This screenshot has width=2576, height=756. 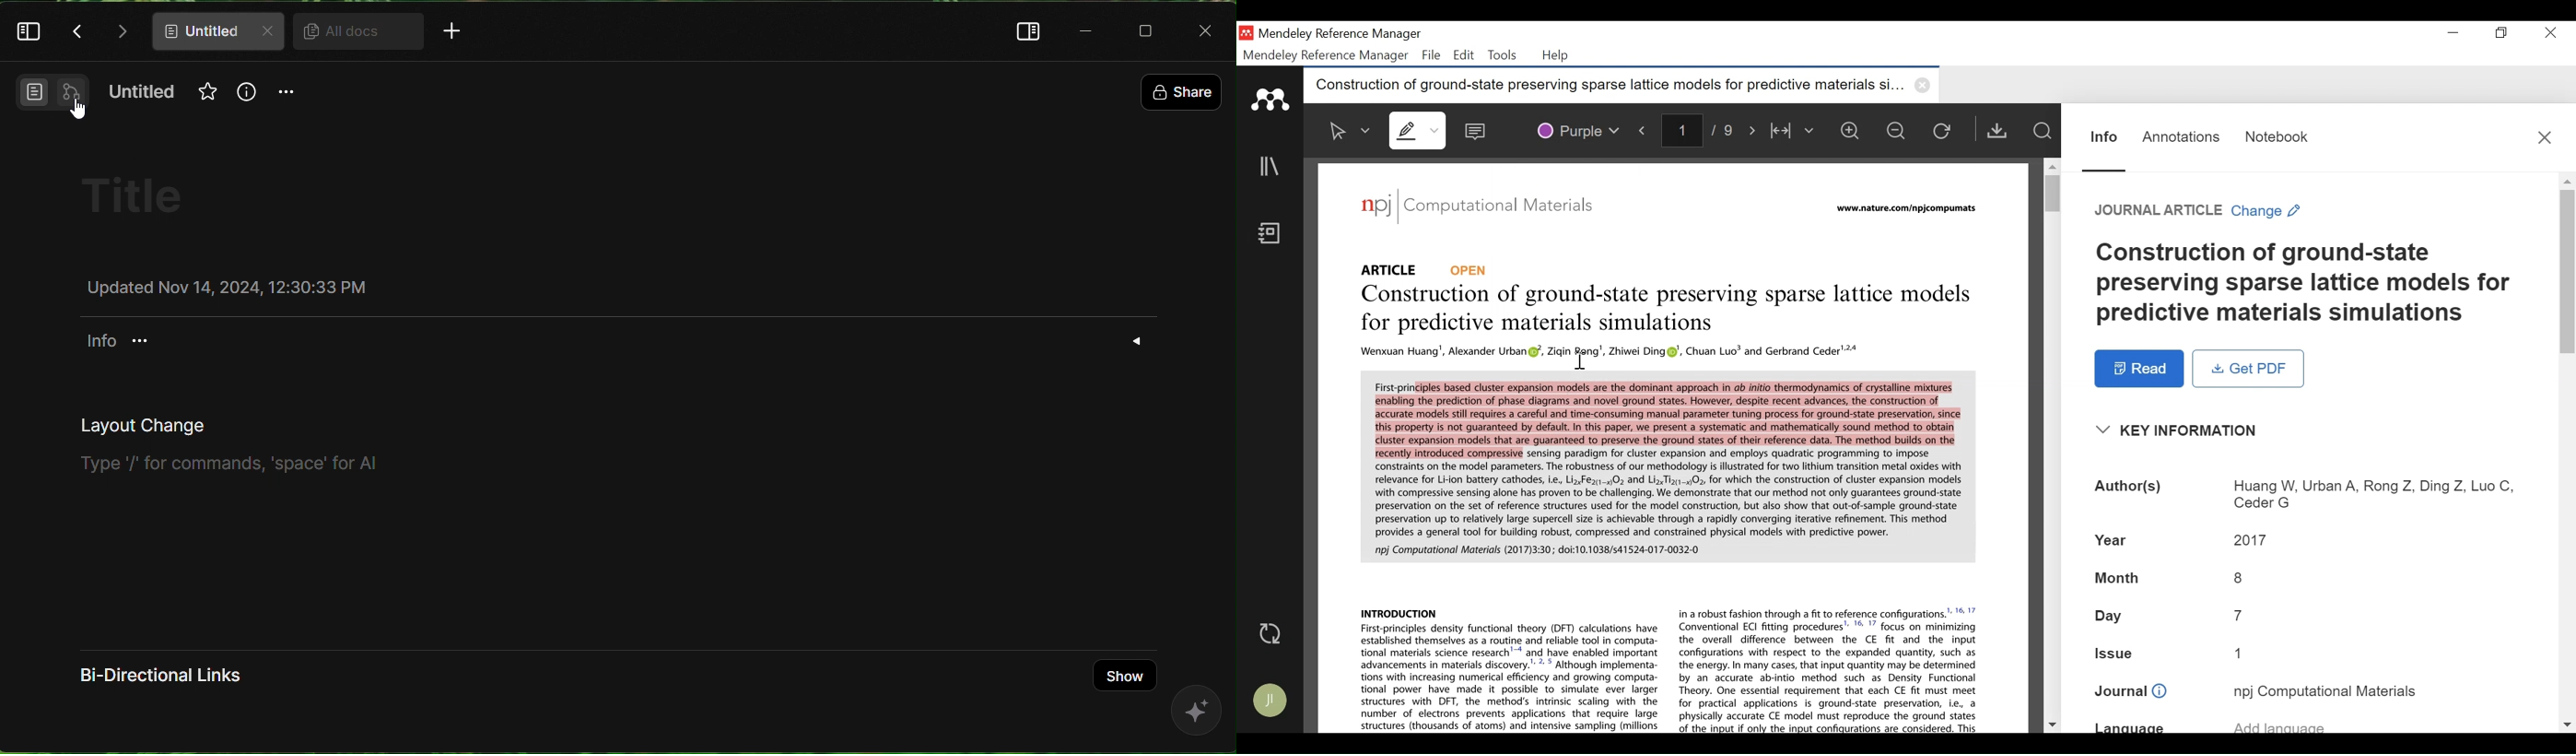 I want to click on add language , so click(x=2384, y=723).